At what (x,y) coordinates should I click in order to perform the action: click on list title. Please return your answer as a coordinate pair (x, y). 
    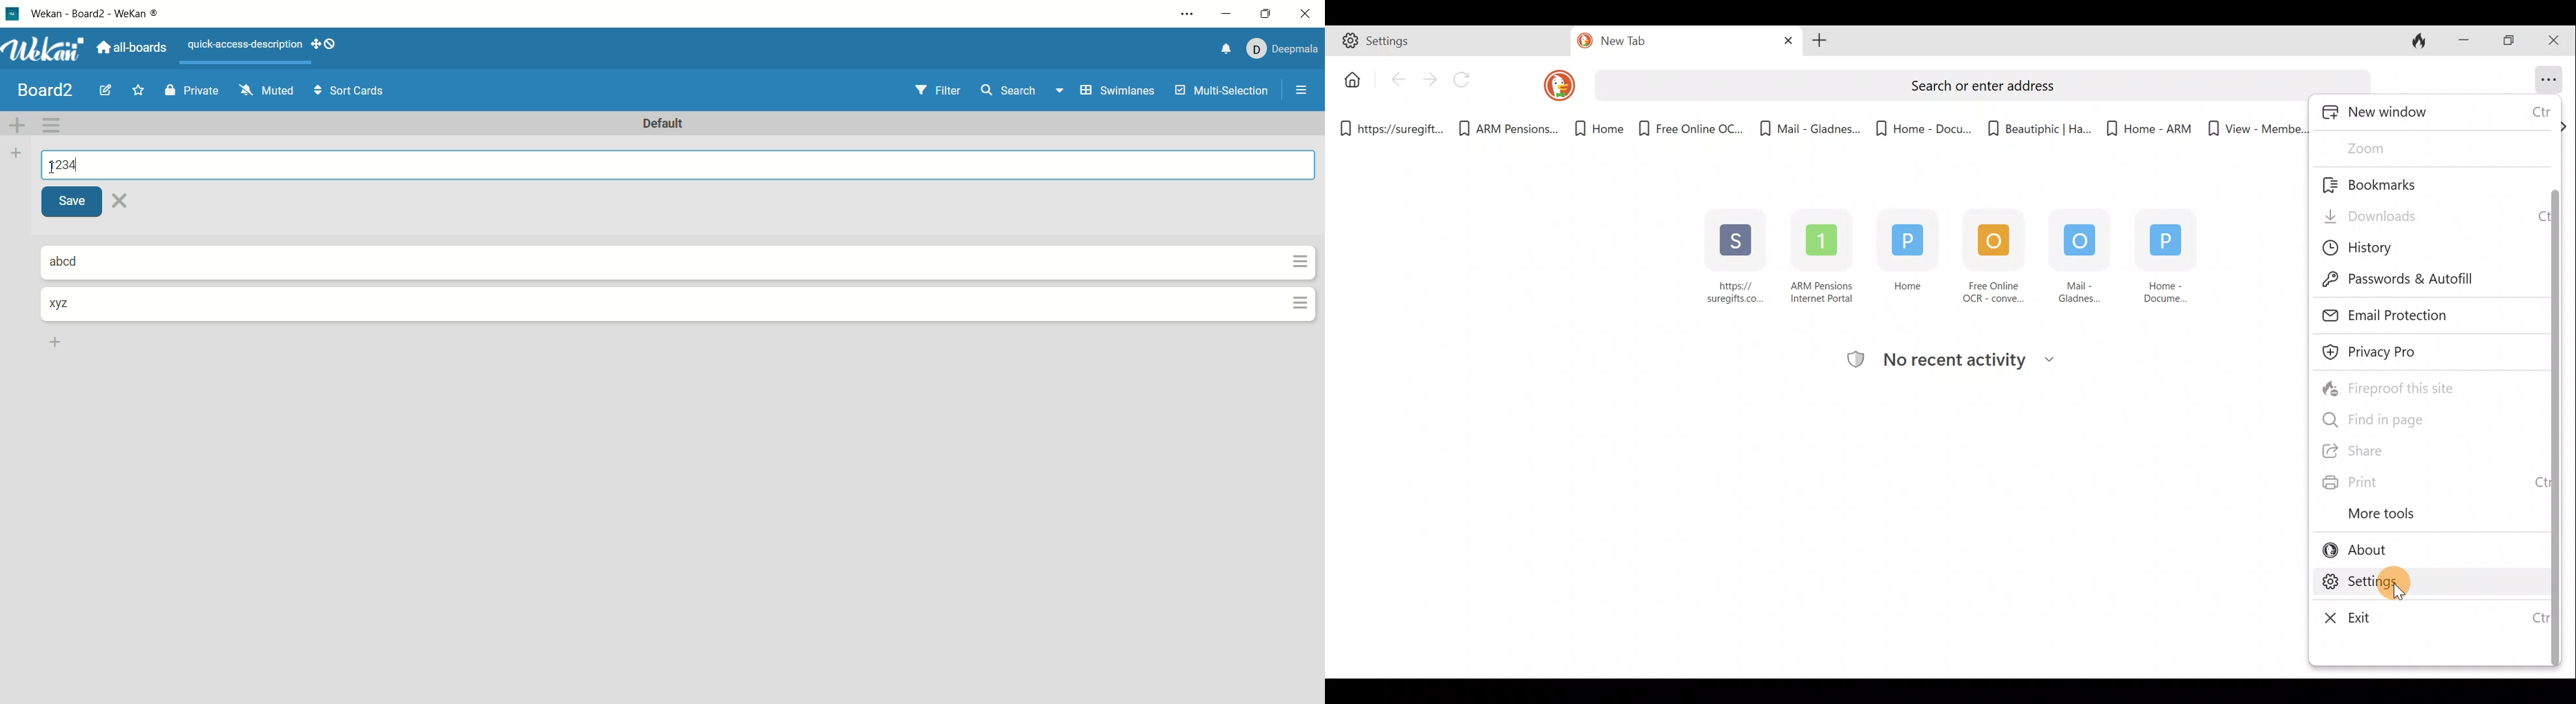
    Looking at the image, I should click on (77, 262).